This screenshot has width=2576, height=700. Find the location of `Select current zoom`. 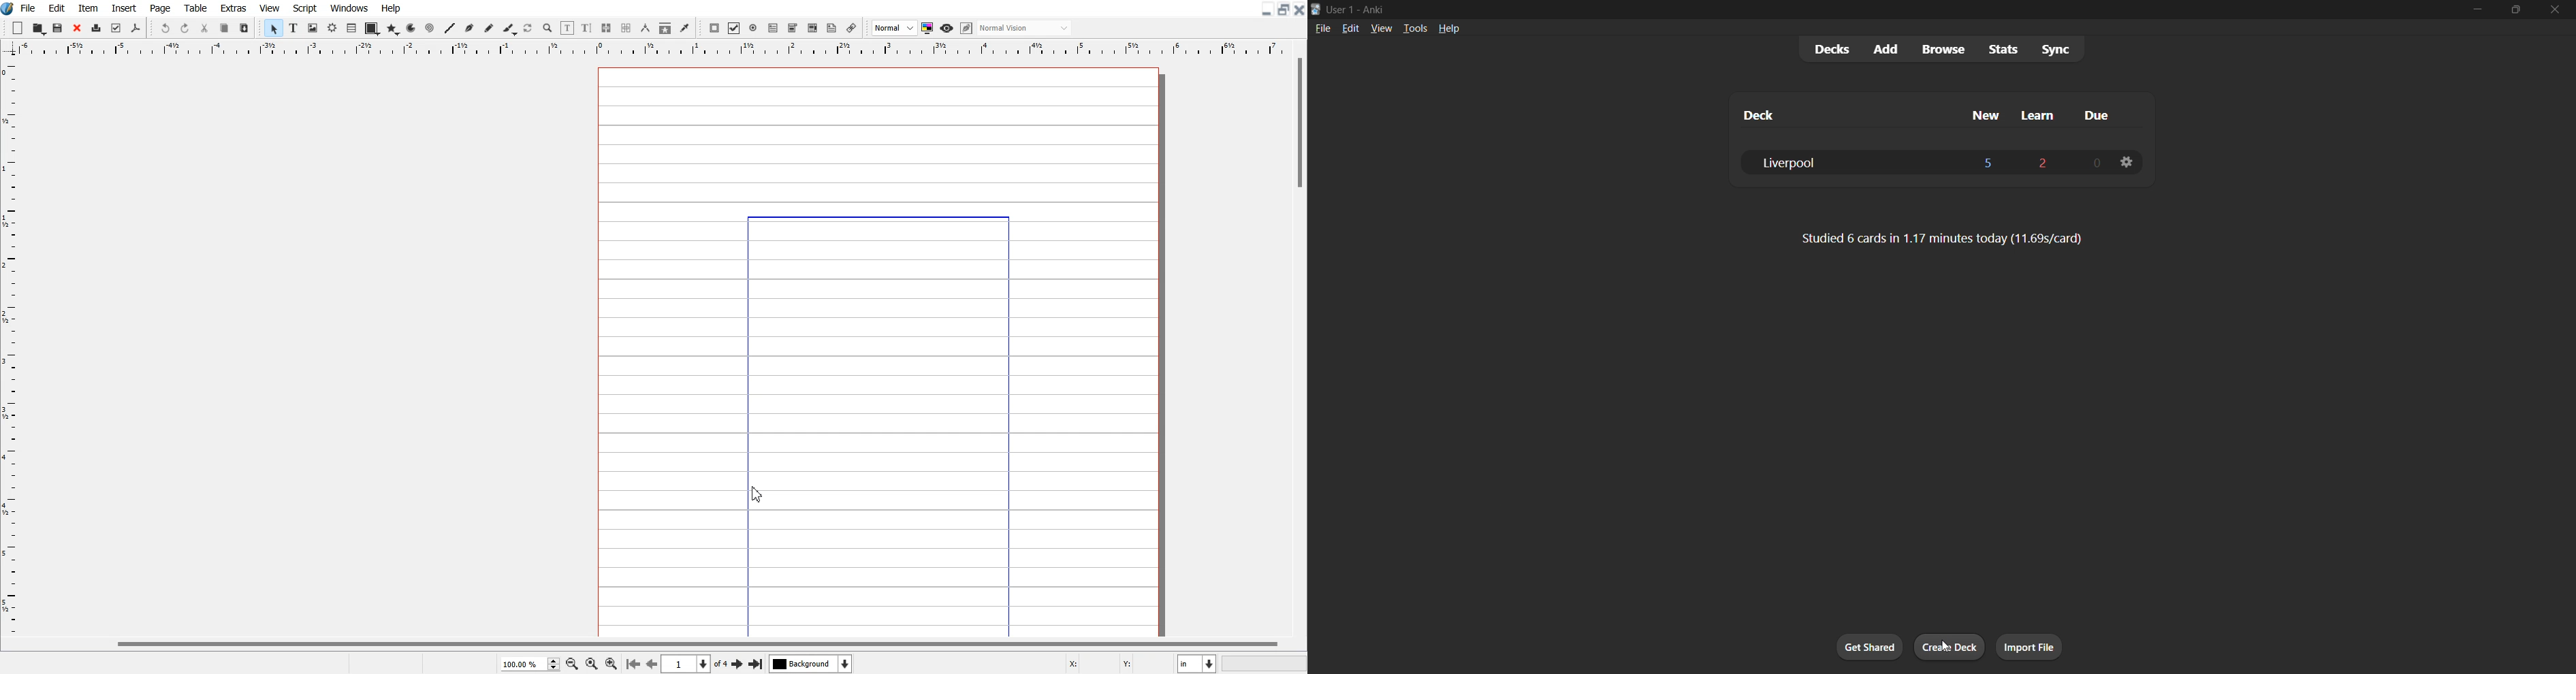

Select current zoom is located at coordinates (529, 663).